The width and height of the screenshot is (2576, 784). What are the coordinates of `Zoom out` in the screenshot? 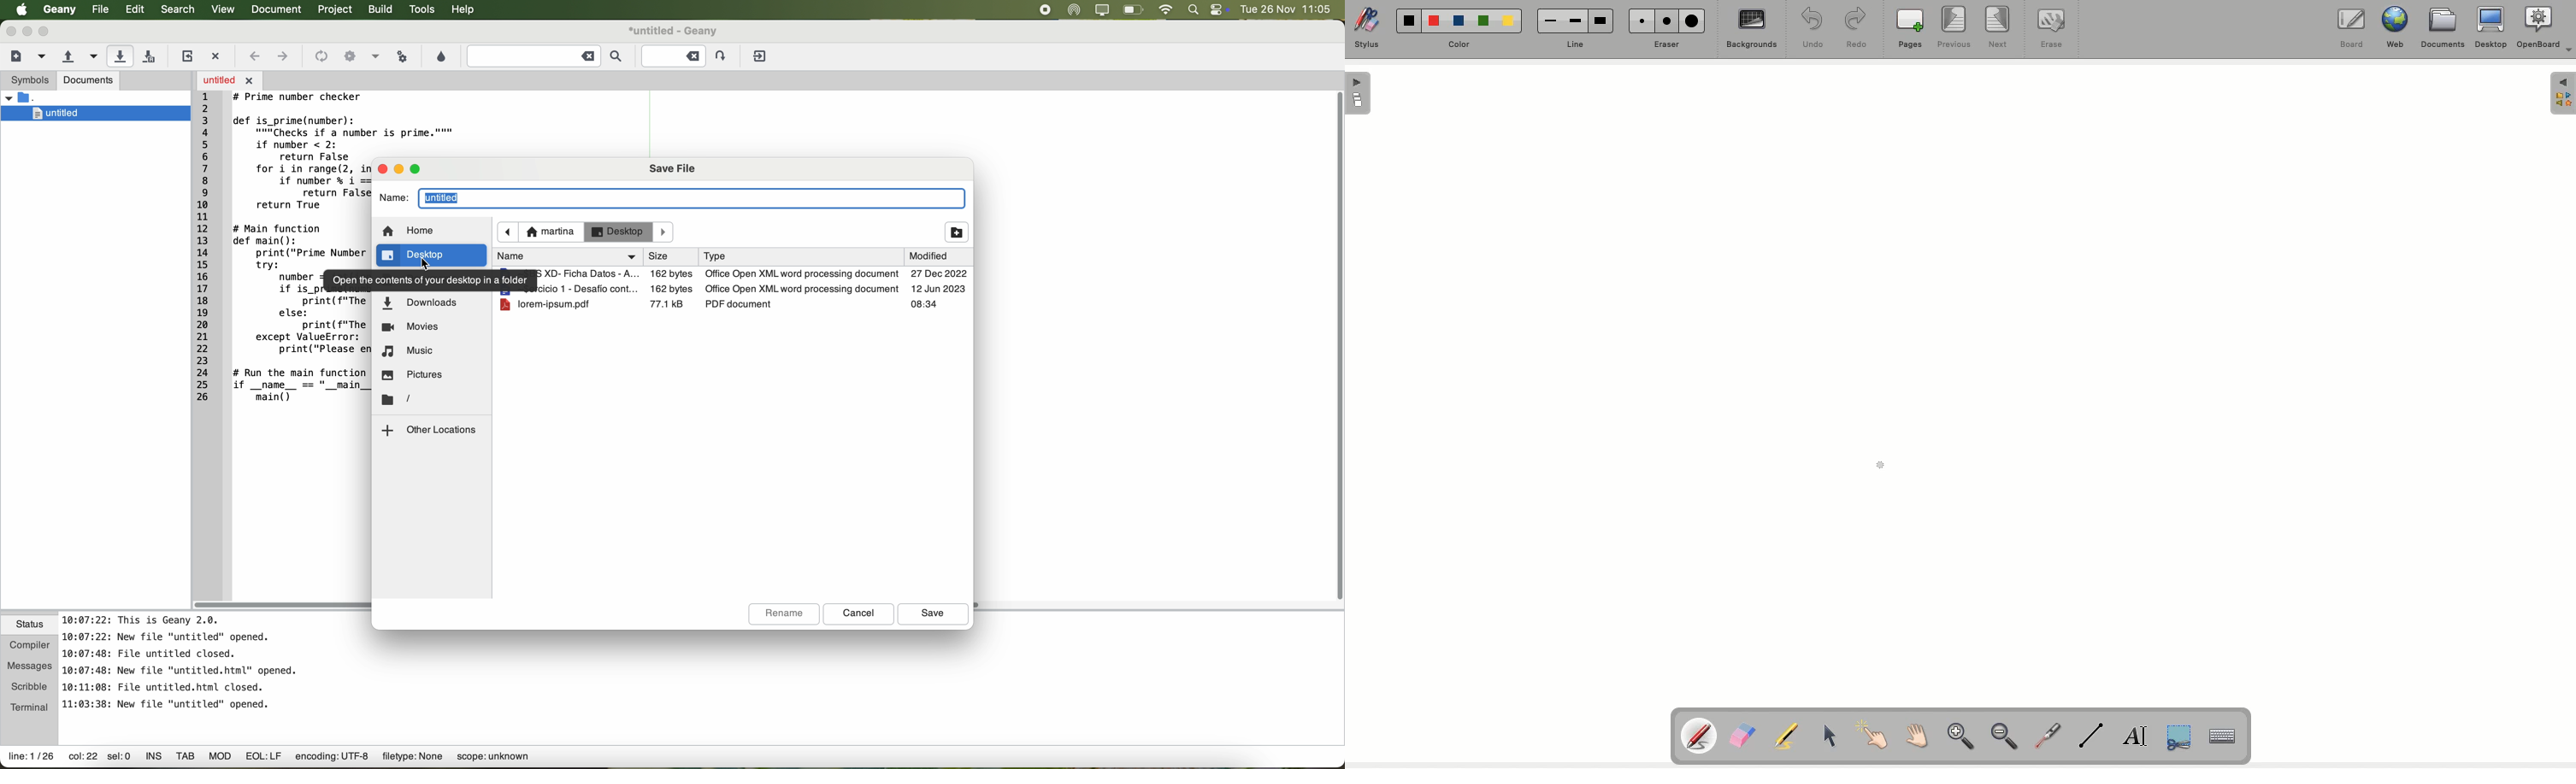 It's located at (2009, 738).